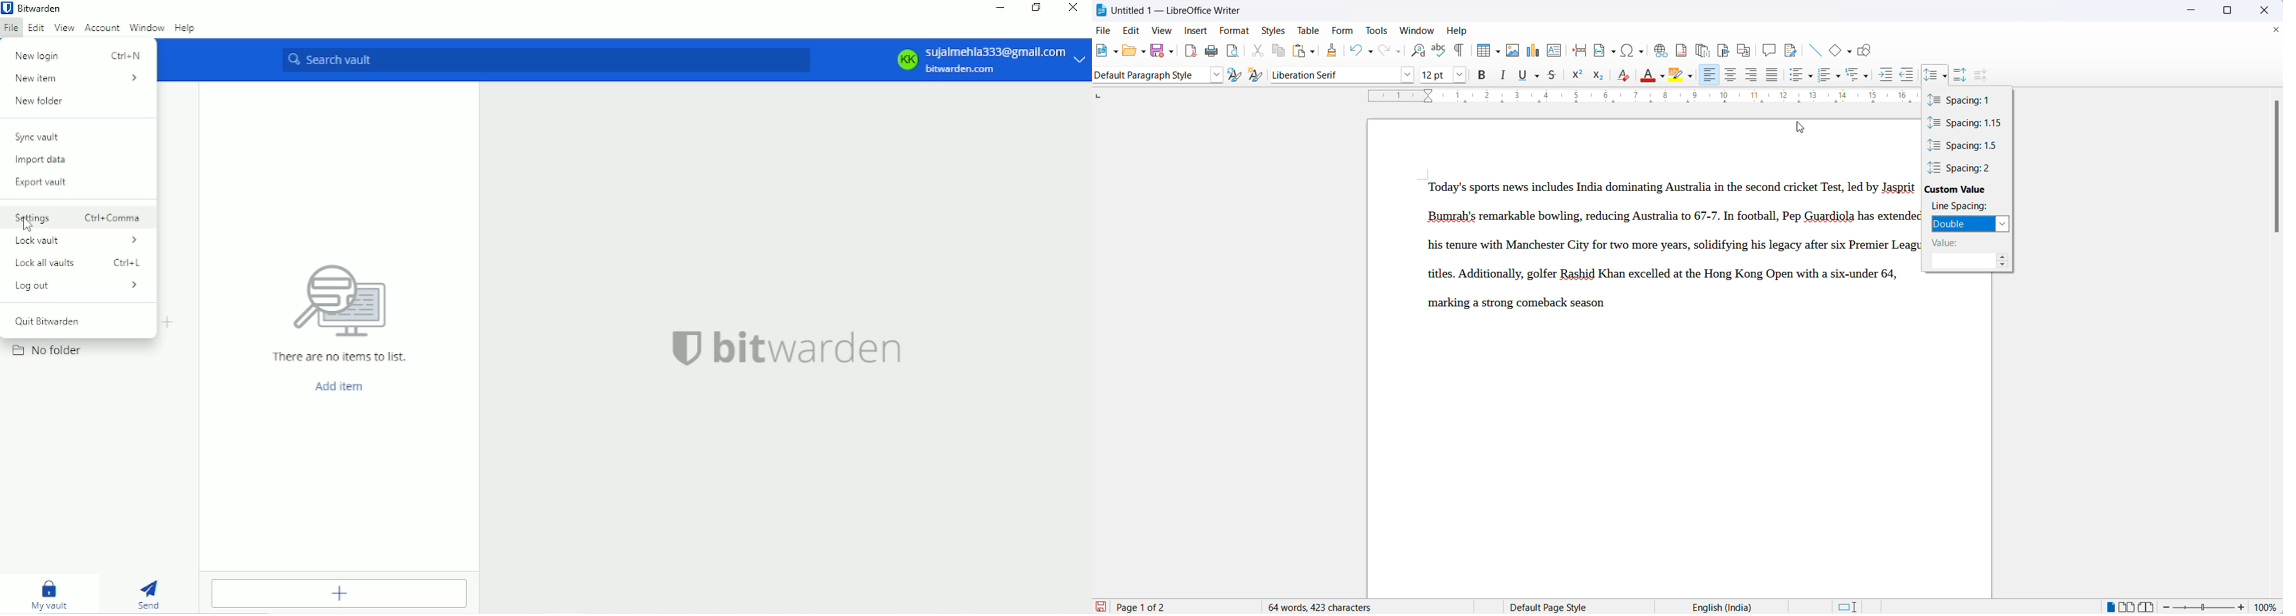 The width and height of the screenshot is (2296, 616). What do you see at coordinates (1816, 50) in the screenshot?
I see `insert line` at bounding box center [1816, 50].